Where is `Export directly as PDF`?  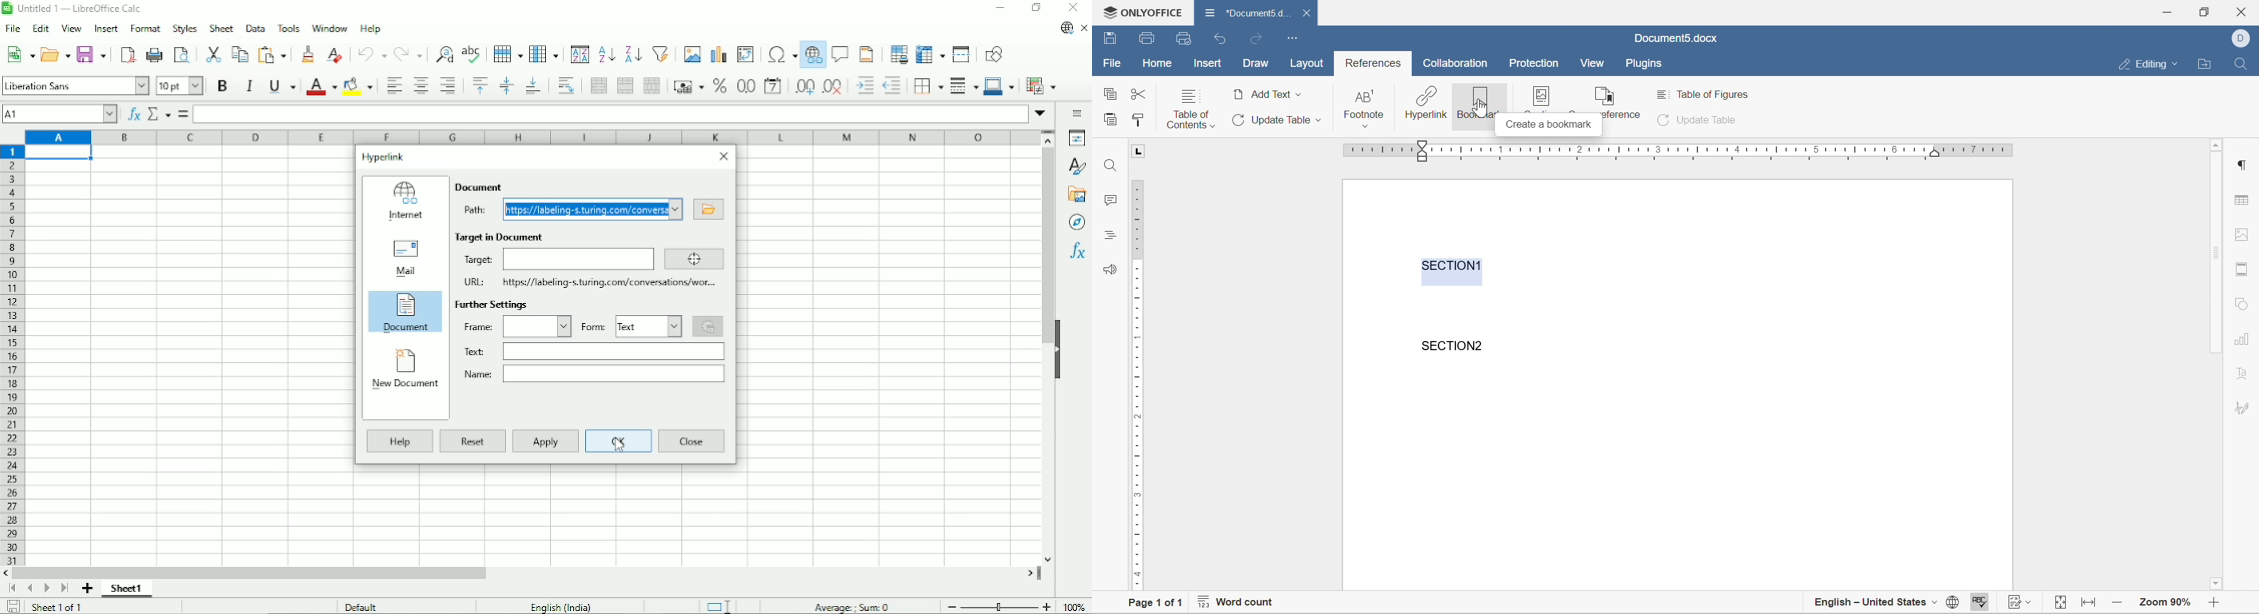 Export directly as PDF is located at coordinates (126, 53).